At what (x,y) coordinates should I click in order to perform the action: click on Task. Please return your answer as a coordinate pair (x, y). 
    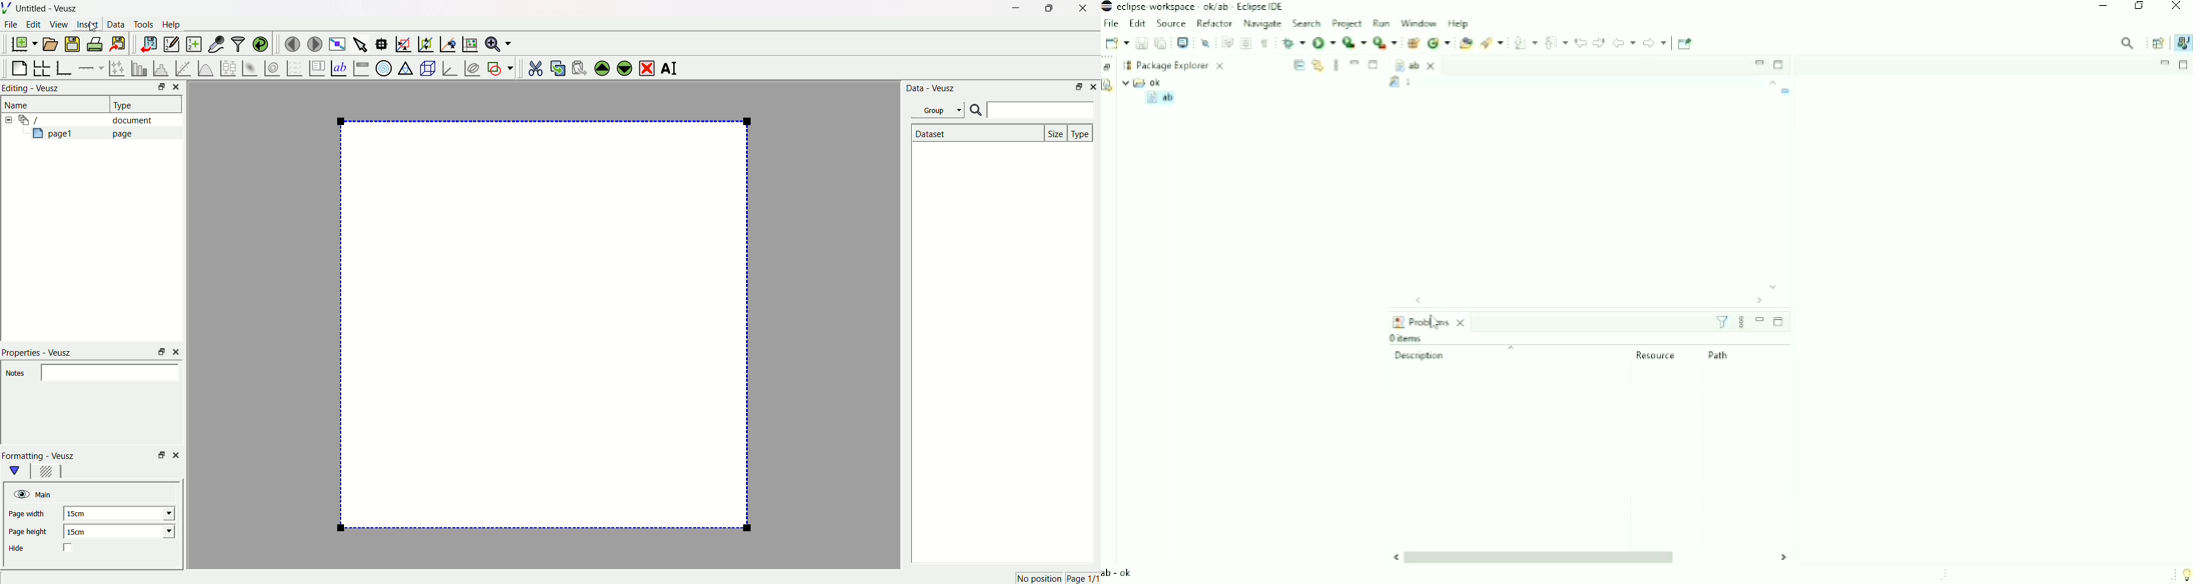
    Looking at the image, I should click on (1433, 83).